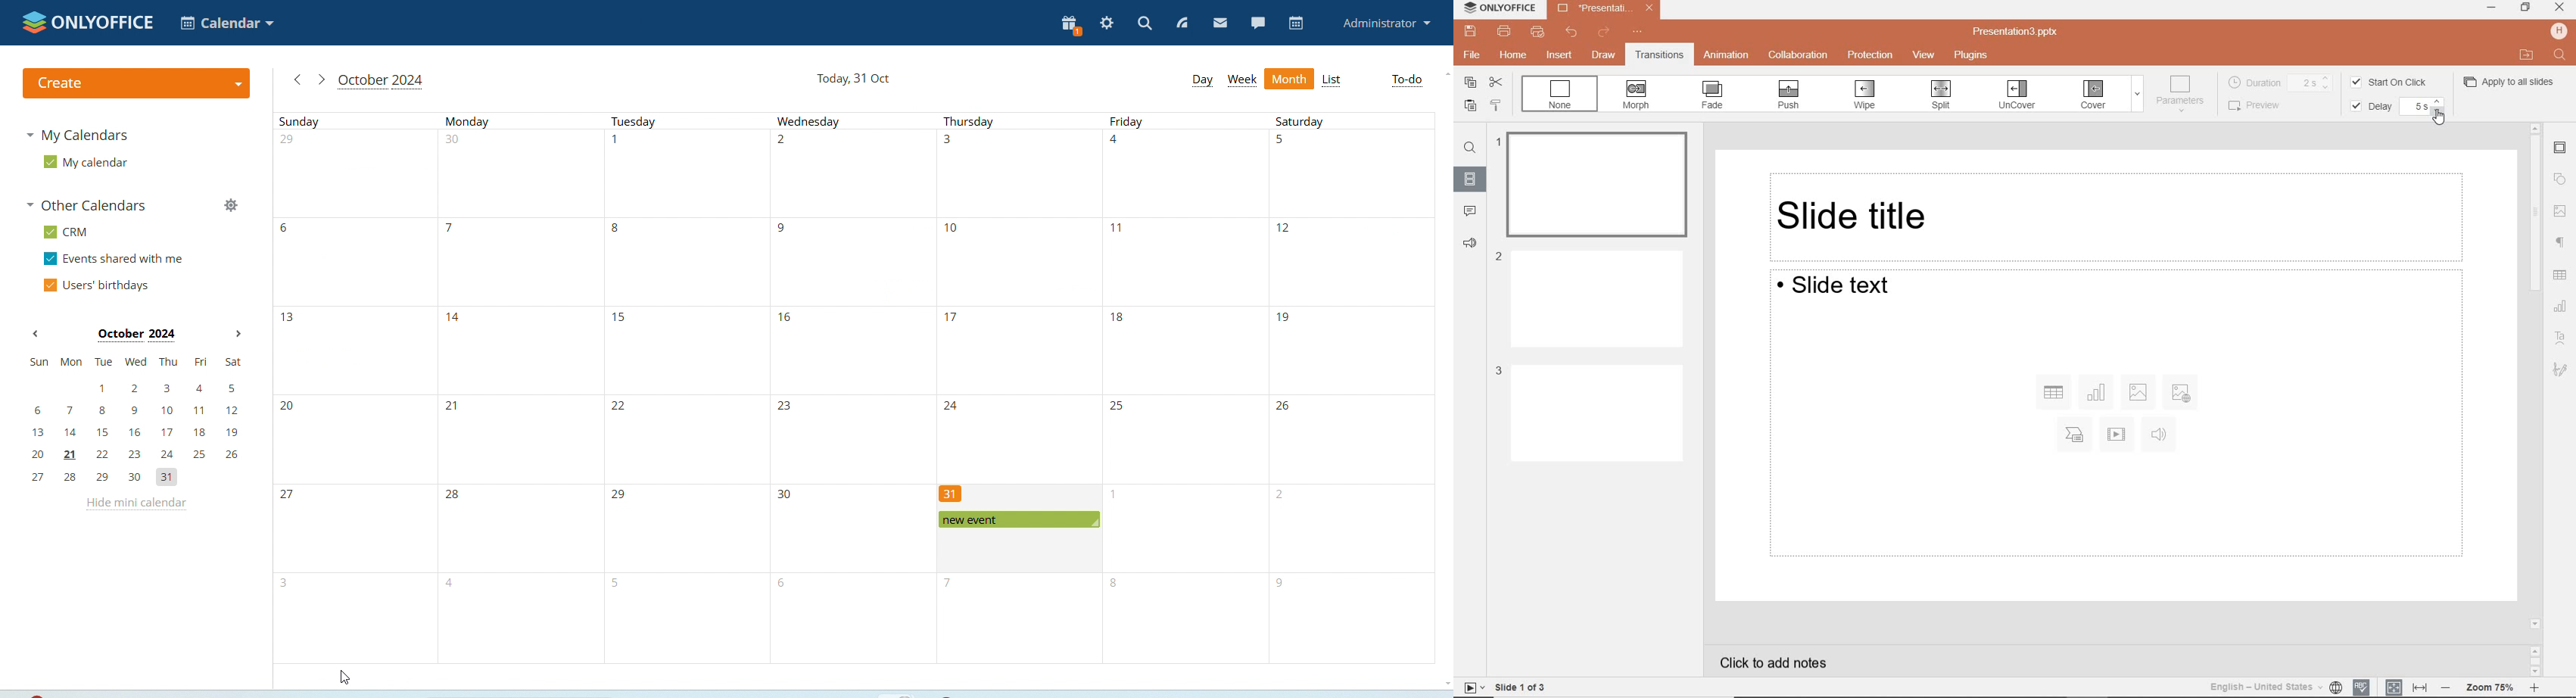 The height and width of the screenshot is (700, 2576). What do you see at coordinates (1604, 56) in the screenshot?
I see `draw` at bounding box center [1604, 56].